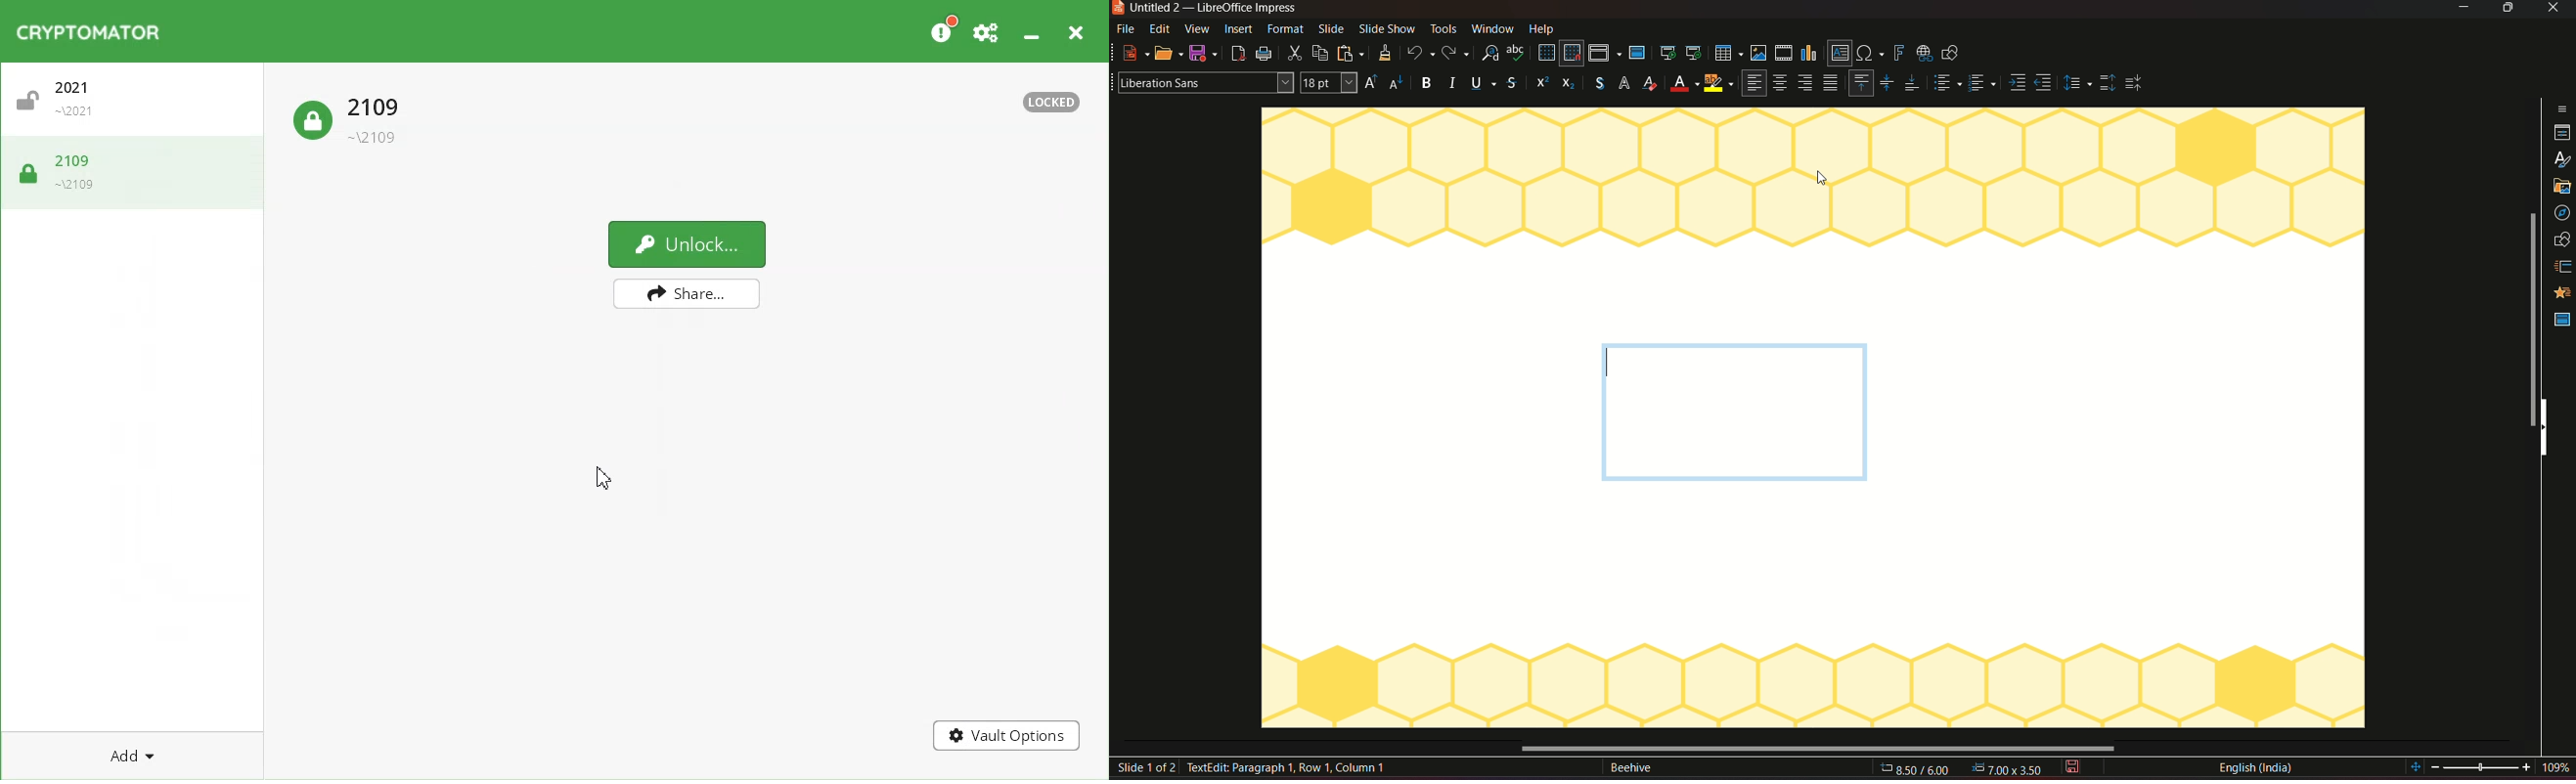 Image resolution: width=2576 pixels, height=784 pixels. What do you see at coordinates (1484, 82) in the screenshot?
I see `Underline` at bounding box center [1484, 82].